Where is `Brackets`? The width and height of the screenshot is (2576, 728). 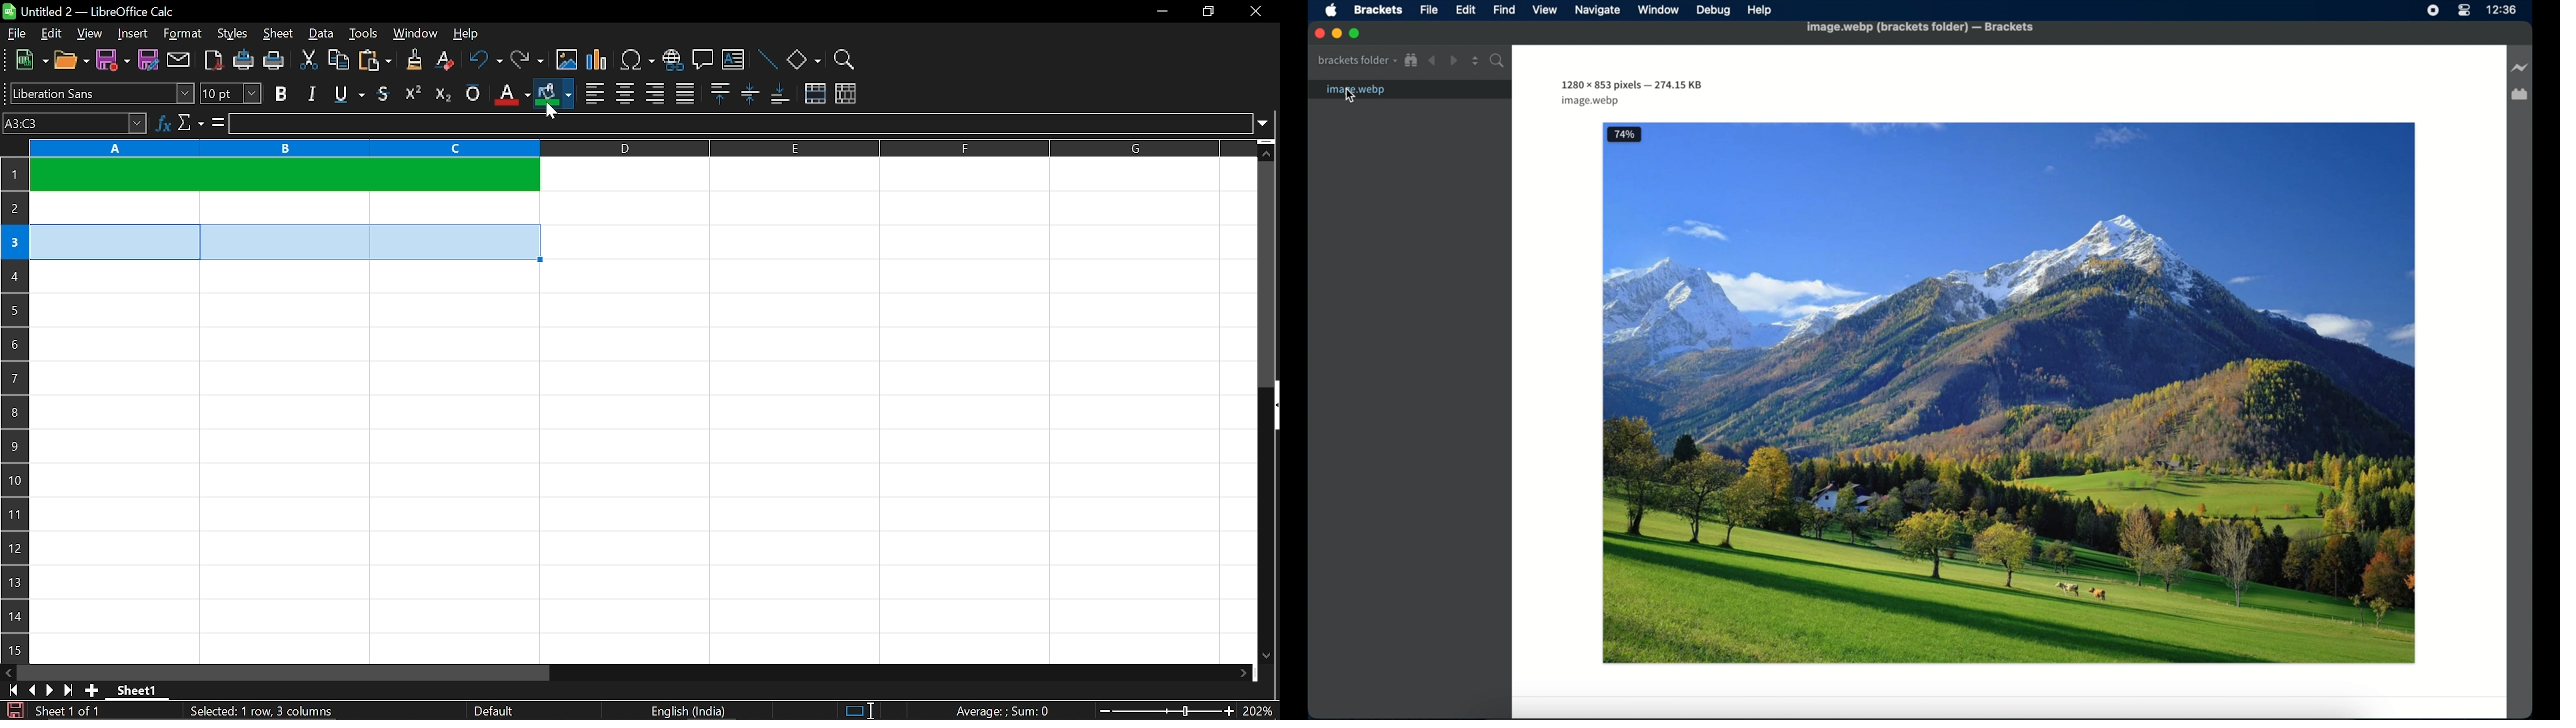 Brackets is located at coordinates (1379, 10).